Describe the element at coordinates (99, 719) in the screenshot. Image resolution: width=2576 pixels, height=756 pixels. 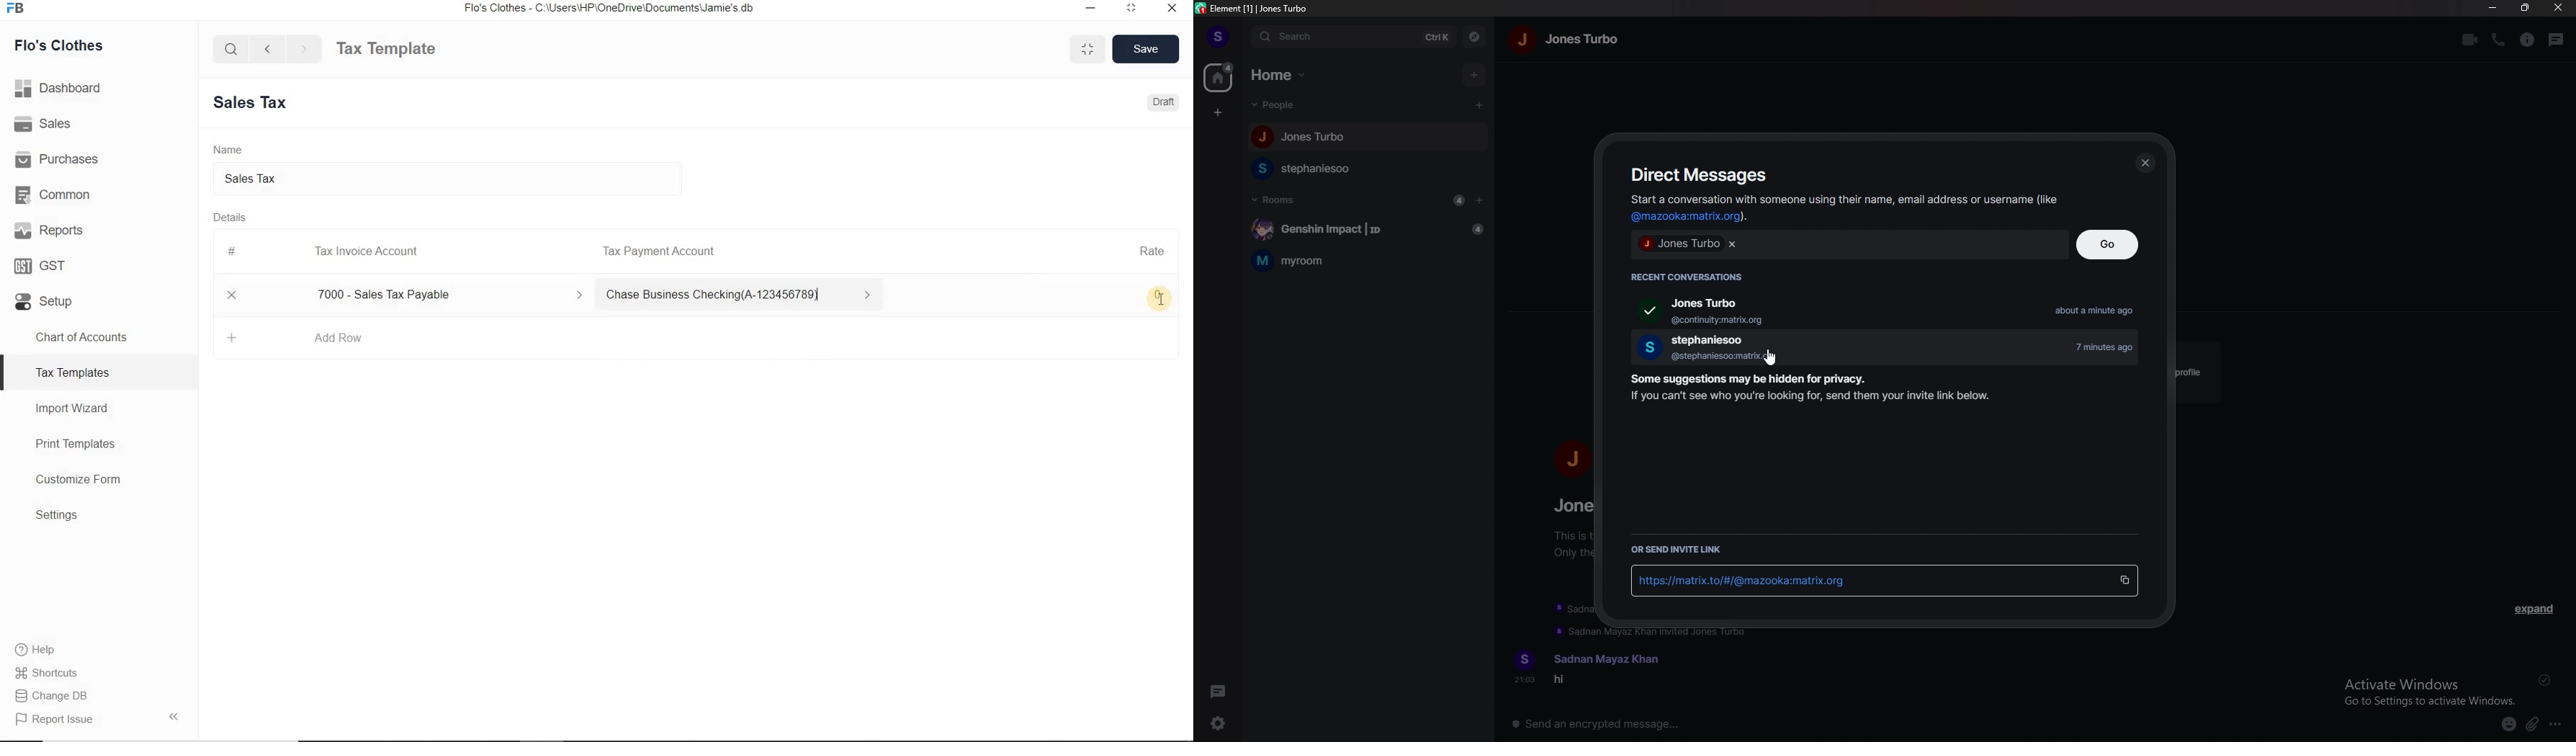
I see `Report Issue` at that location.